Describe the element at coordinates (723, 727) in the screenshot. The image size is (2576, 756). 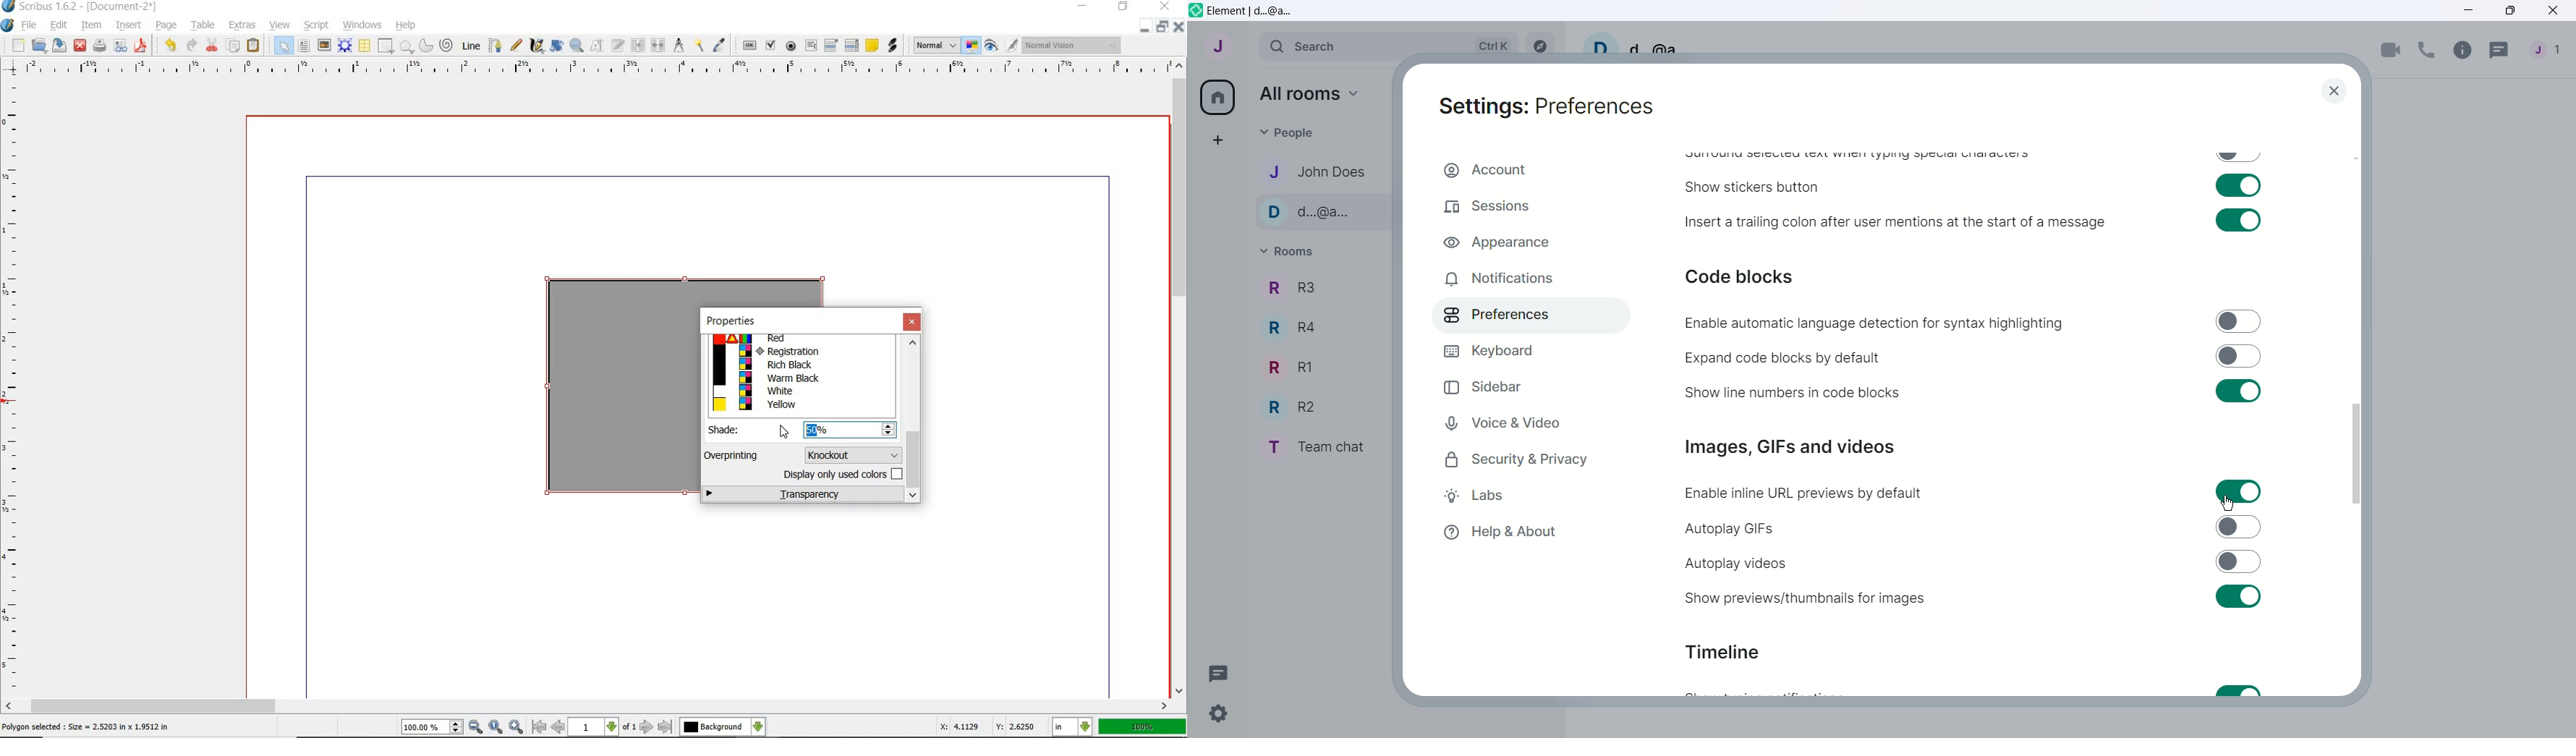
I see `select the current layer` at that location.